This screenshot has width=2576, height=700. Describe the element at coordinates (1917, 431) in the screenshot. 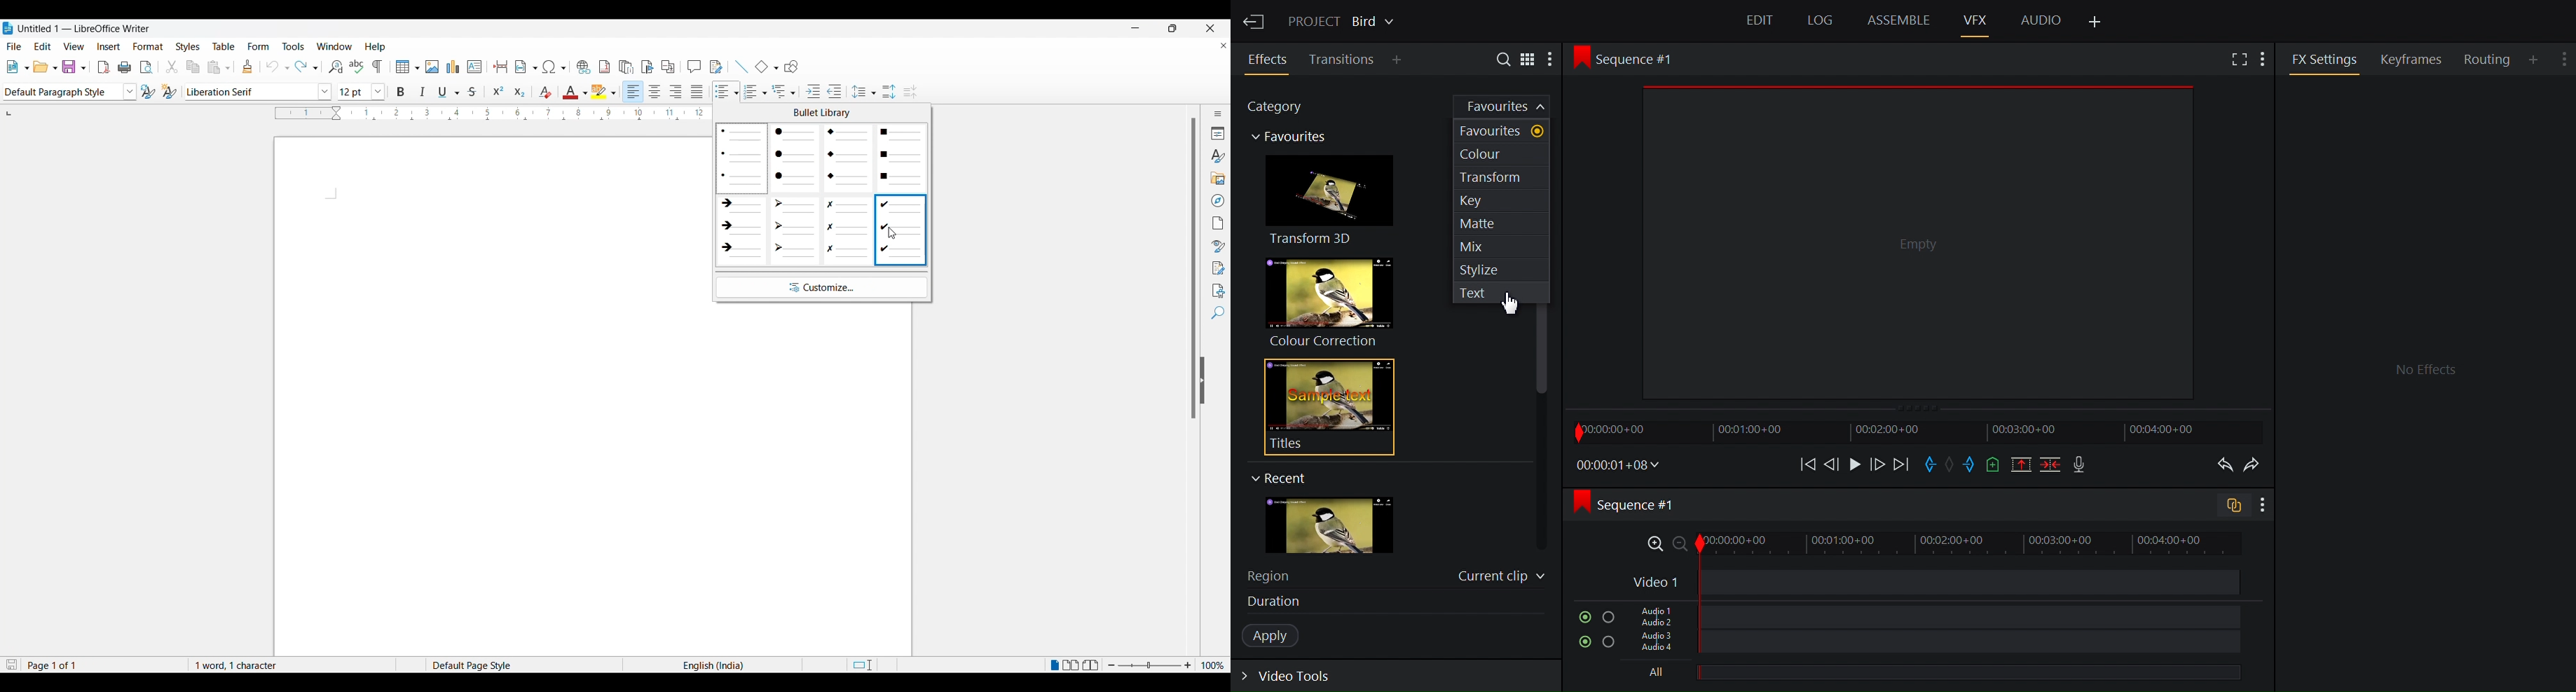

I see `Timeline` at that location.